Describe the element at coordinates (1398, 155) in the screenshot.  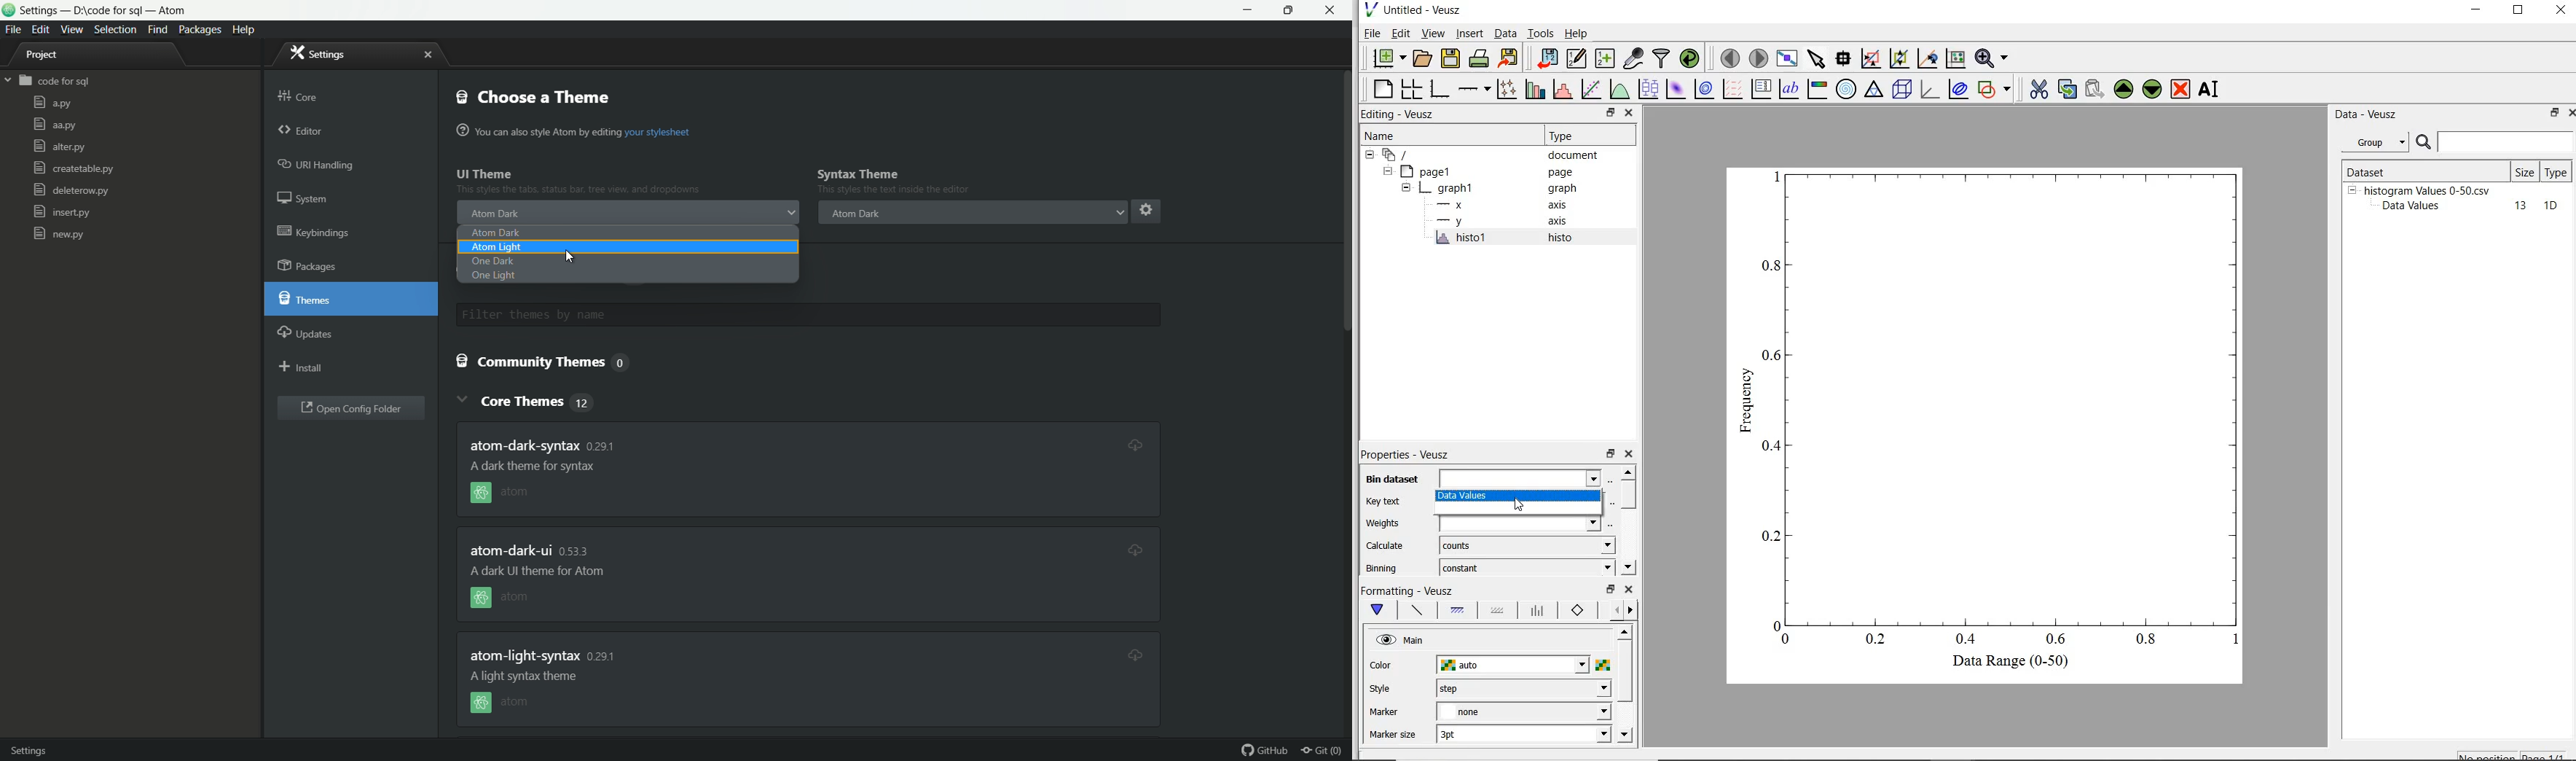
I see `current document` at that location.